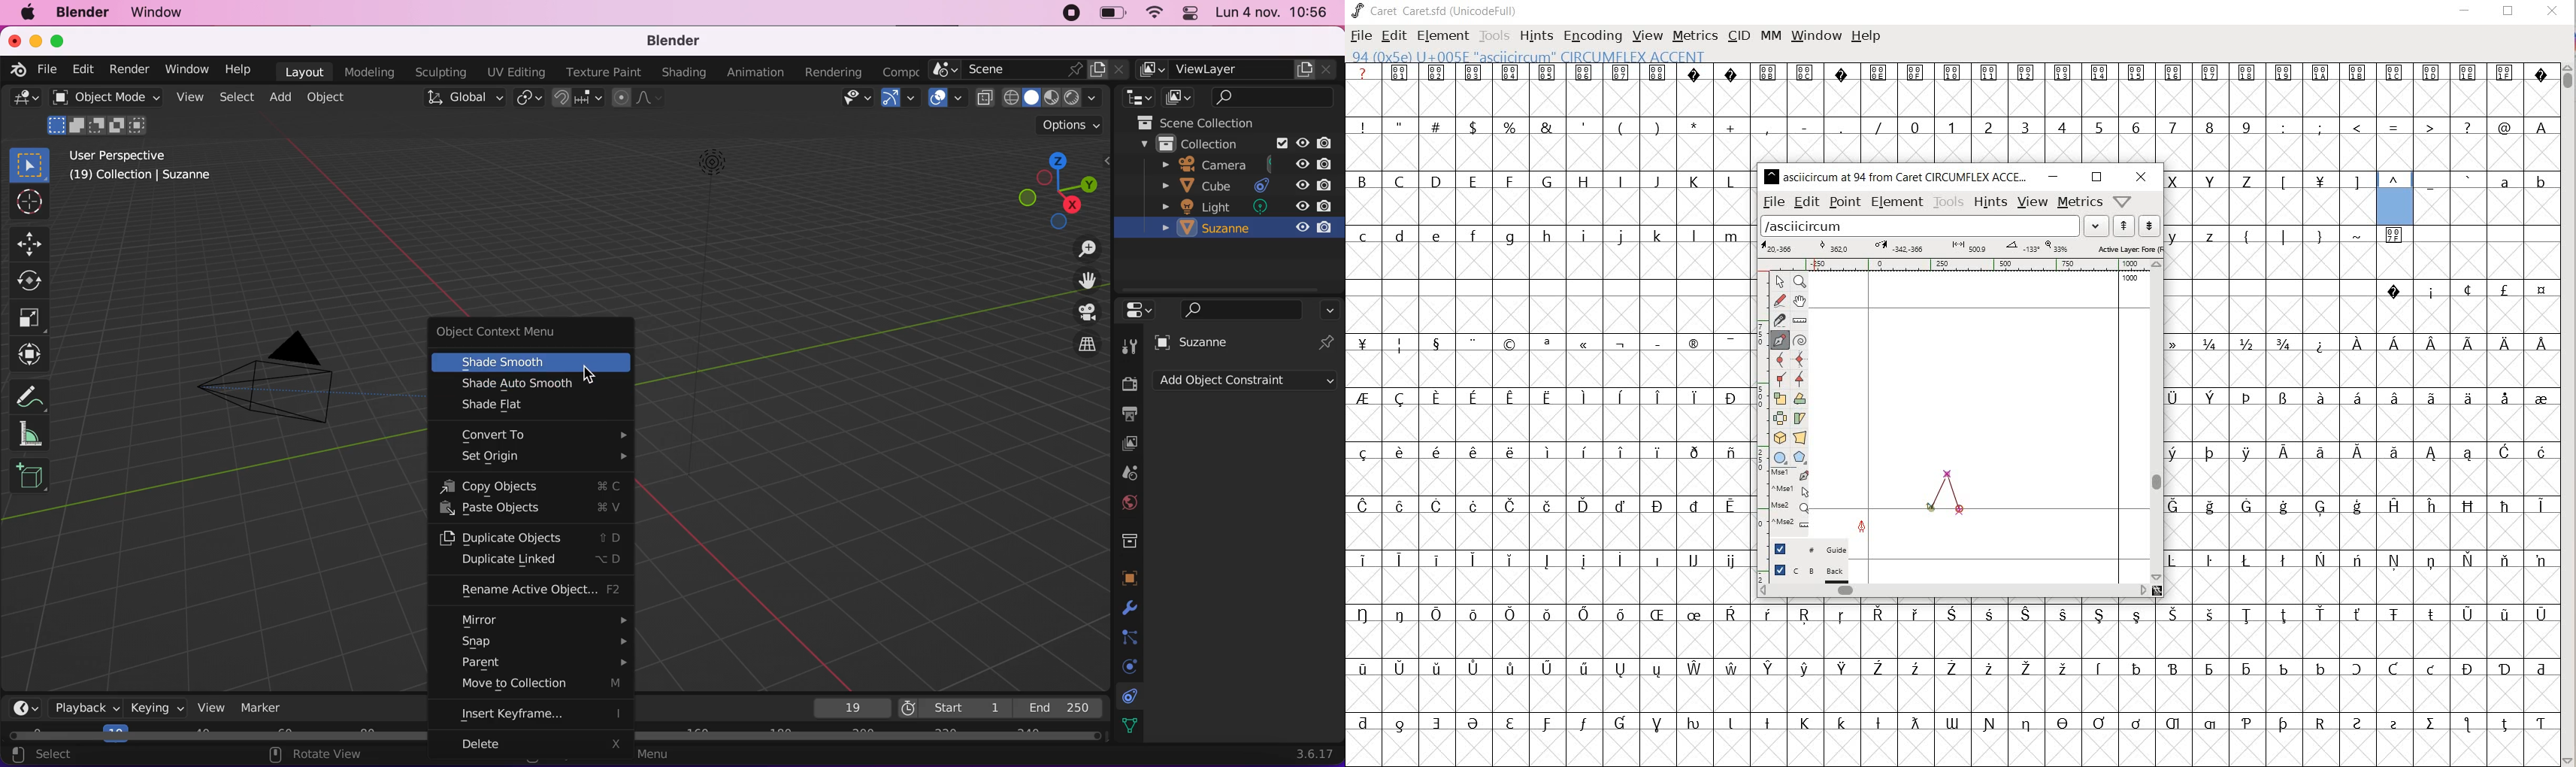  Describe the element at coordinates (1494, 35) in the screenshot. I see `TOOLS` at that location.